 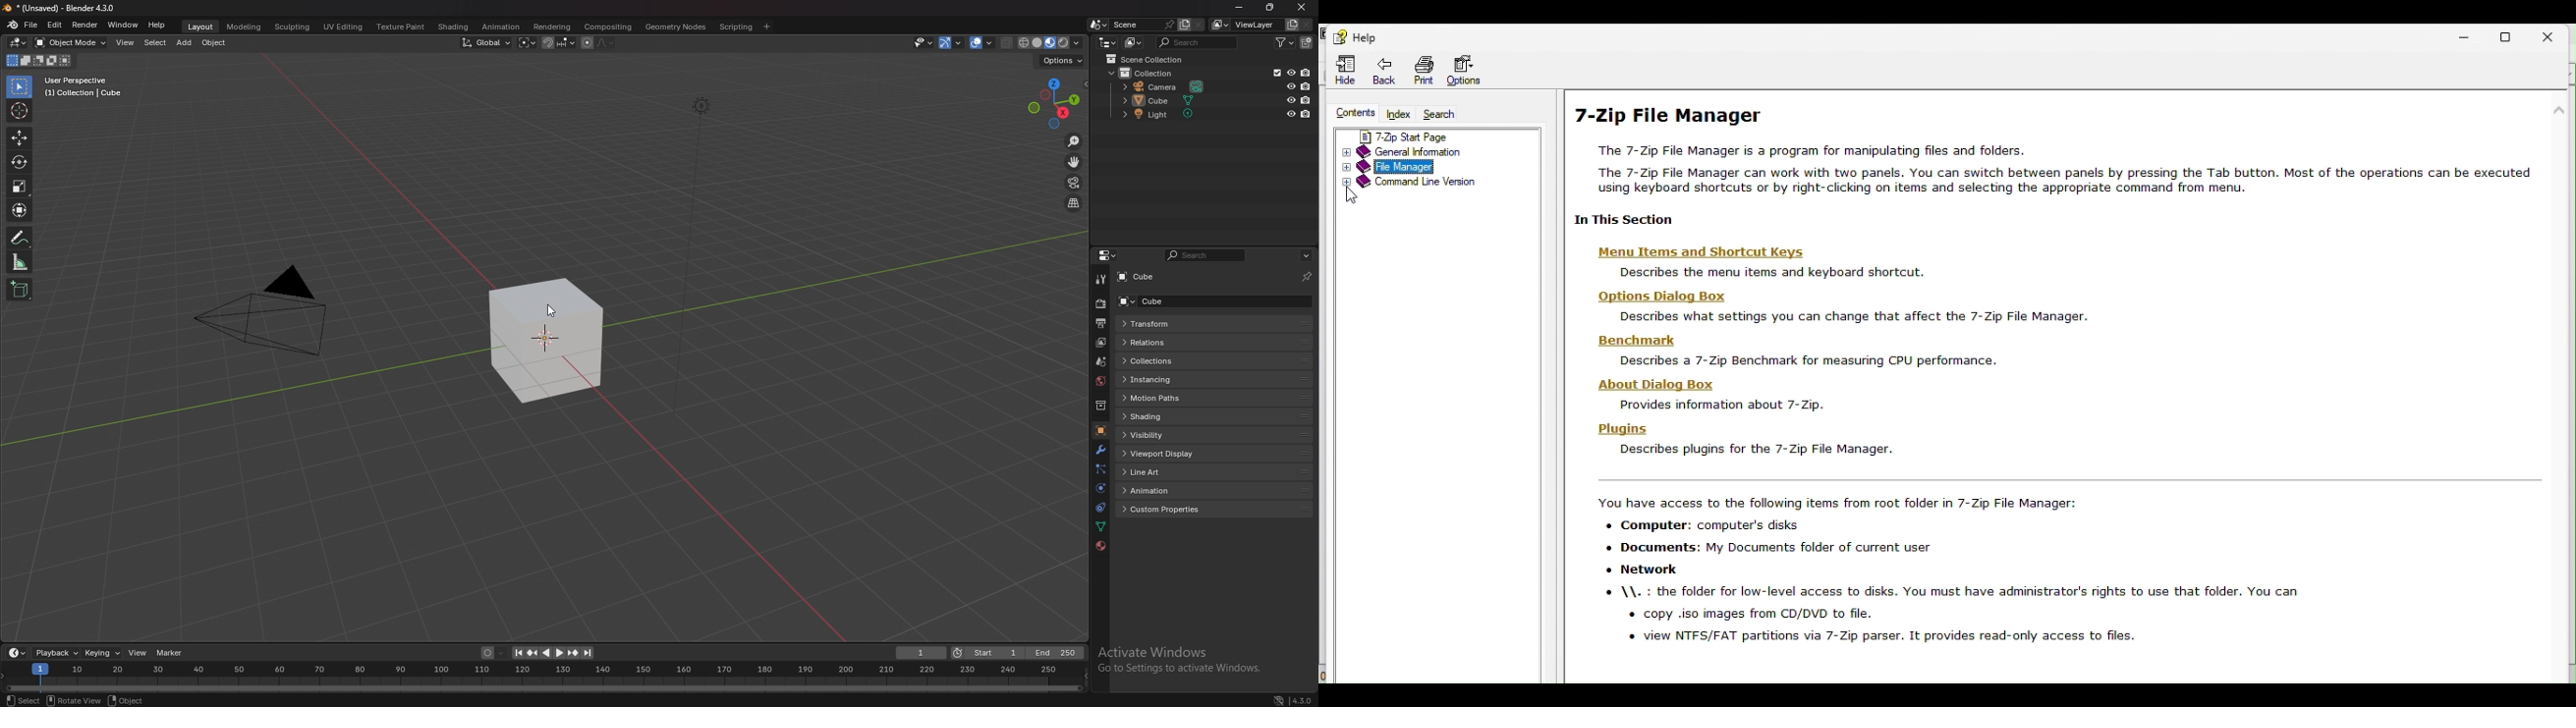 What do you see at coordinates (1107, 41) in the screenshot?
I see `editor type` at bounding box center [1107, 41].